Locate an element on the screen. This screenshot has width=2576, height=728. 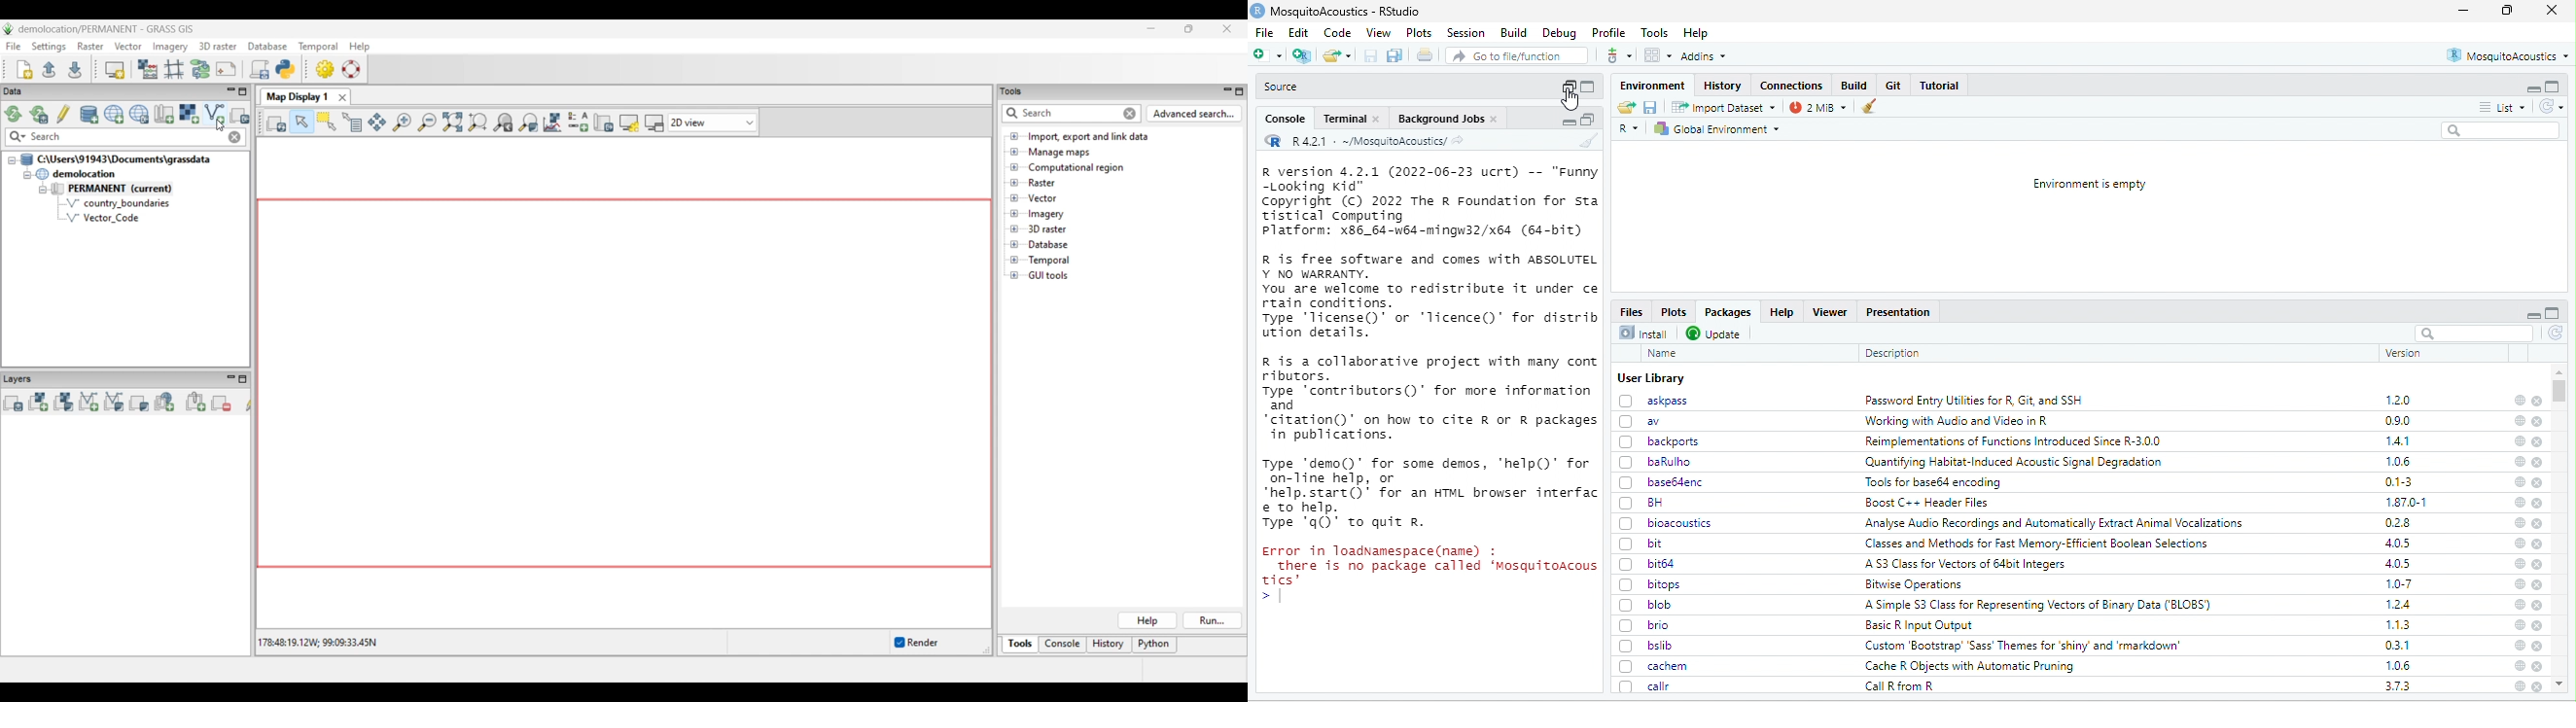
save current document is located at coordinates (1371, 55).